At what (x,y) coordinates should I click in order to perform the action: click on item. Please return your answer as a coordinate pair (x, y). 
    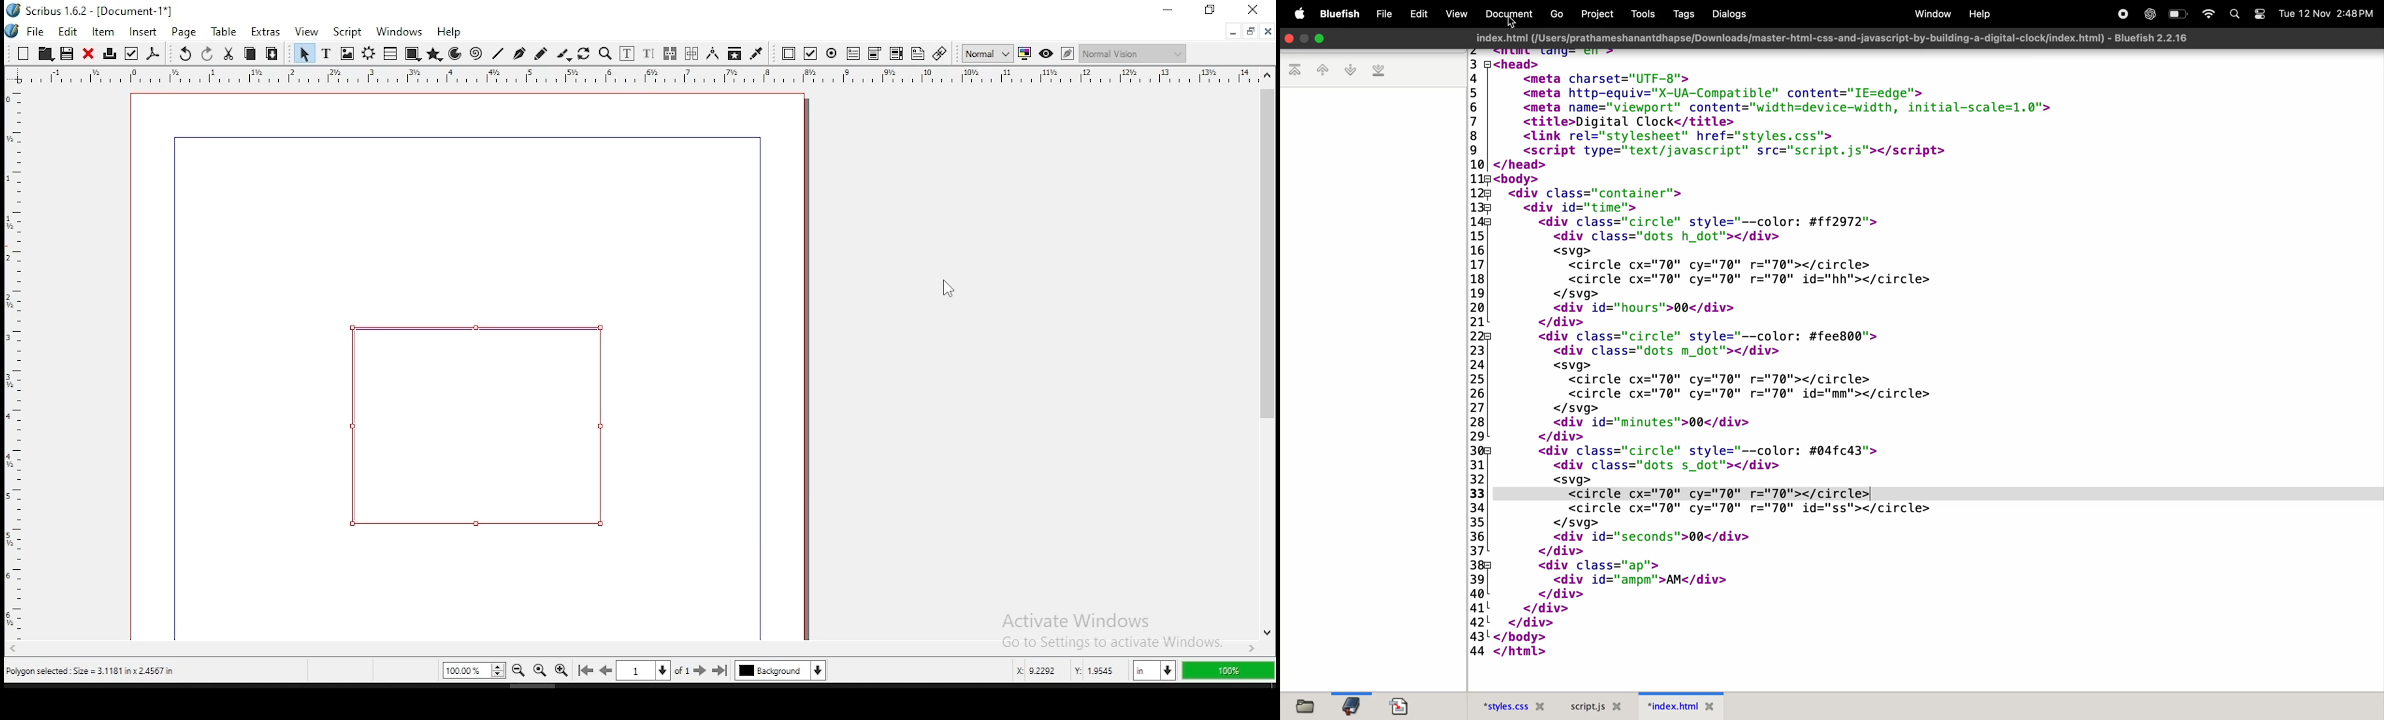
    Looking at the image, I should click on (103, 31).